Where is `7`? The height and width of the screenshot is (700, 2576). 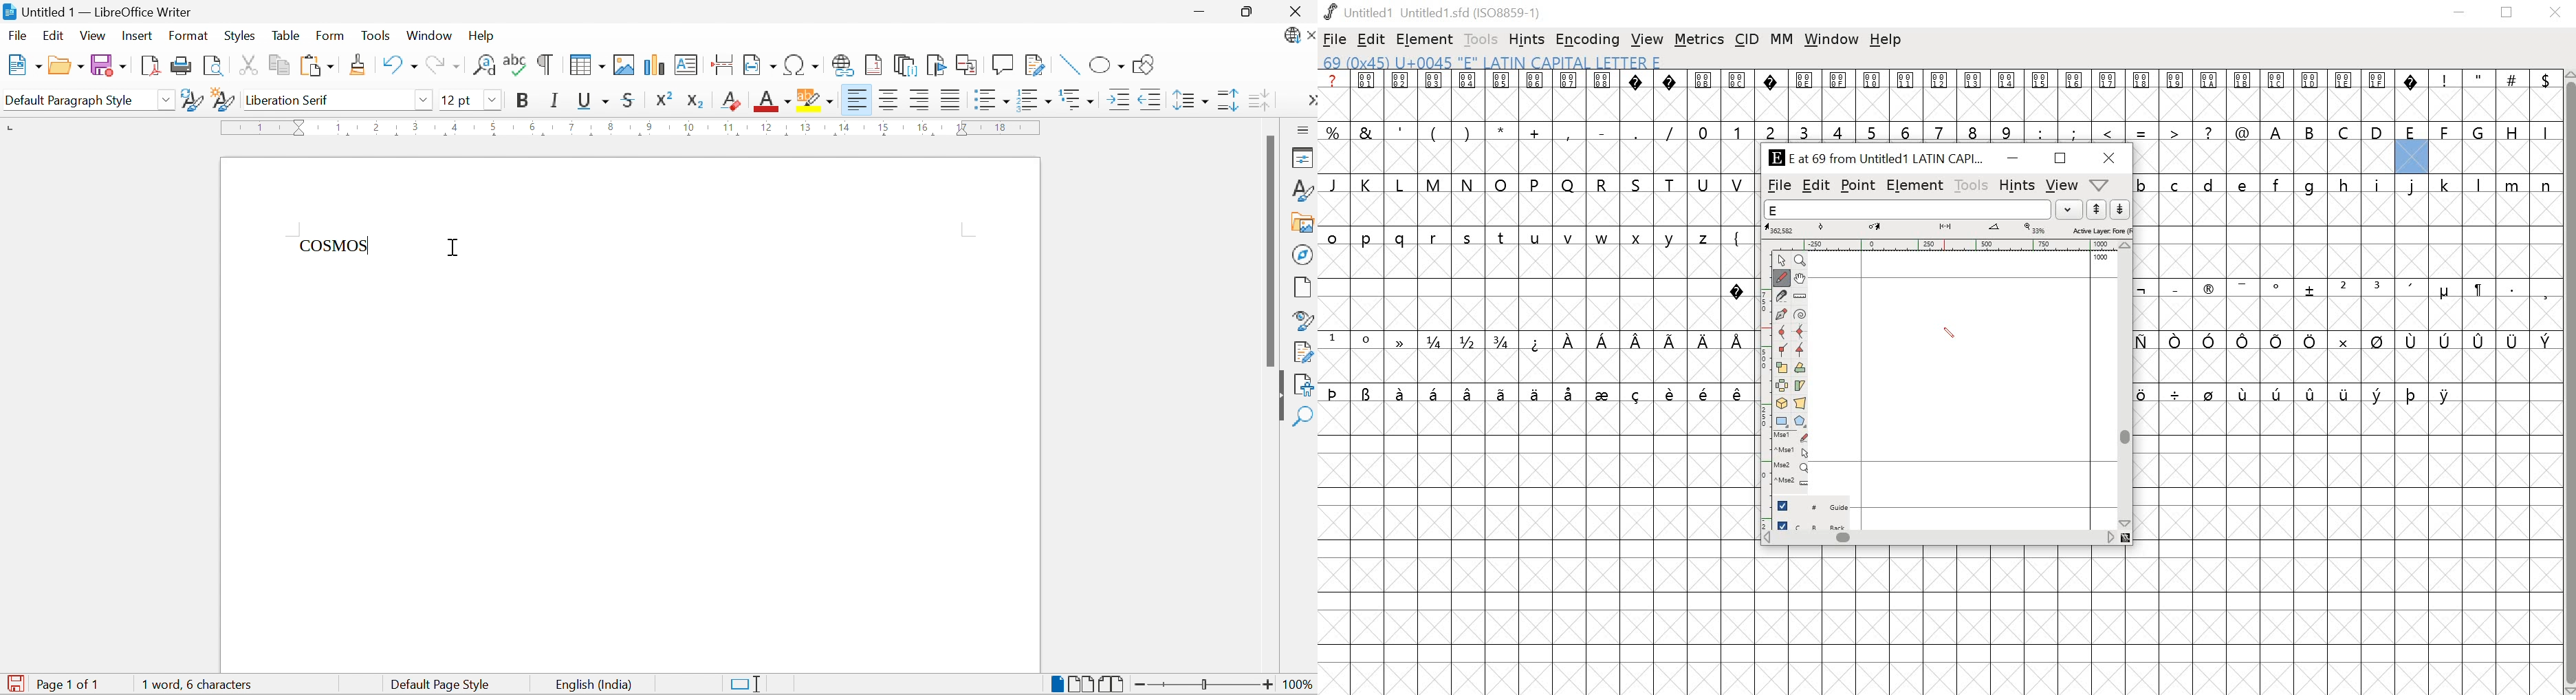 7 is located at coordinates (570, 127).